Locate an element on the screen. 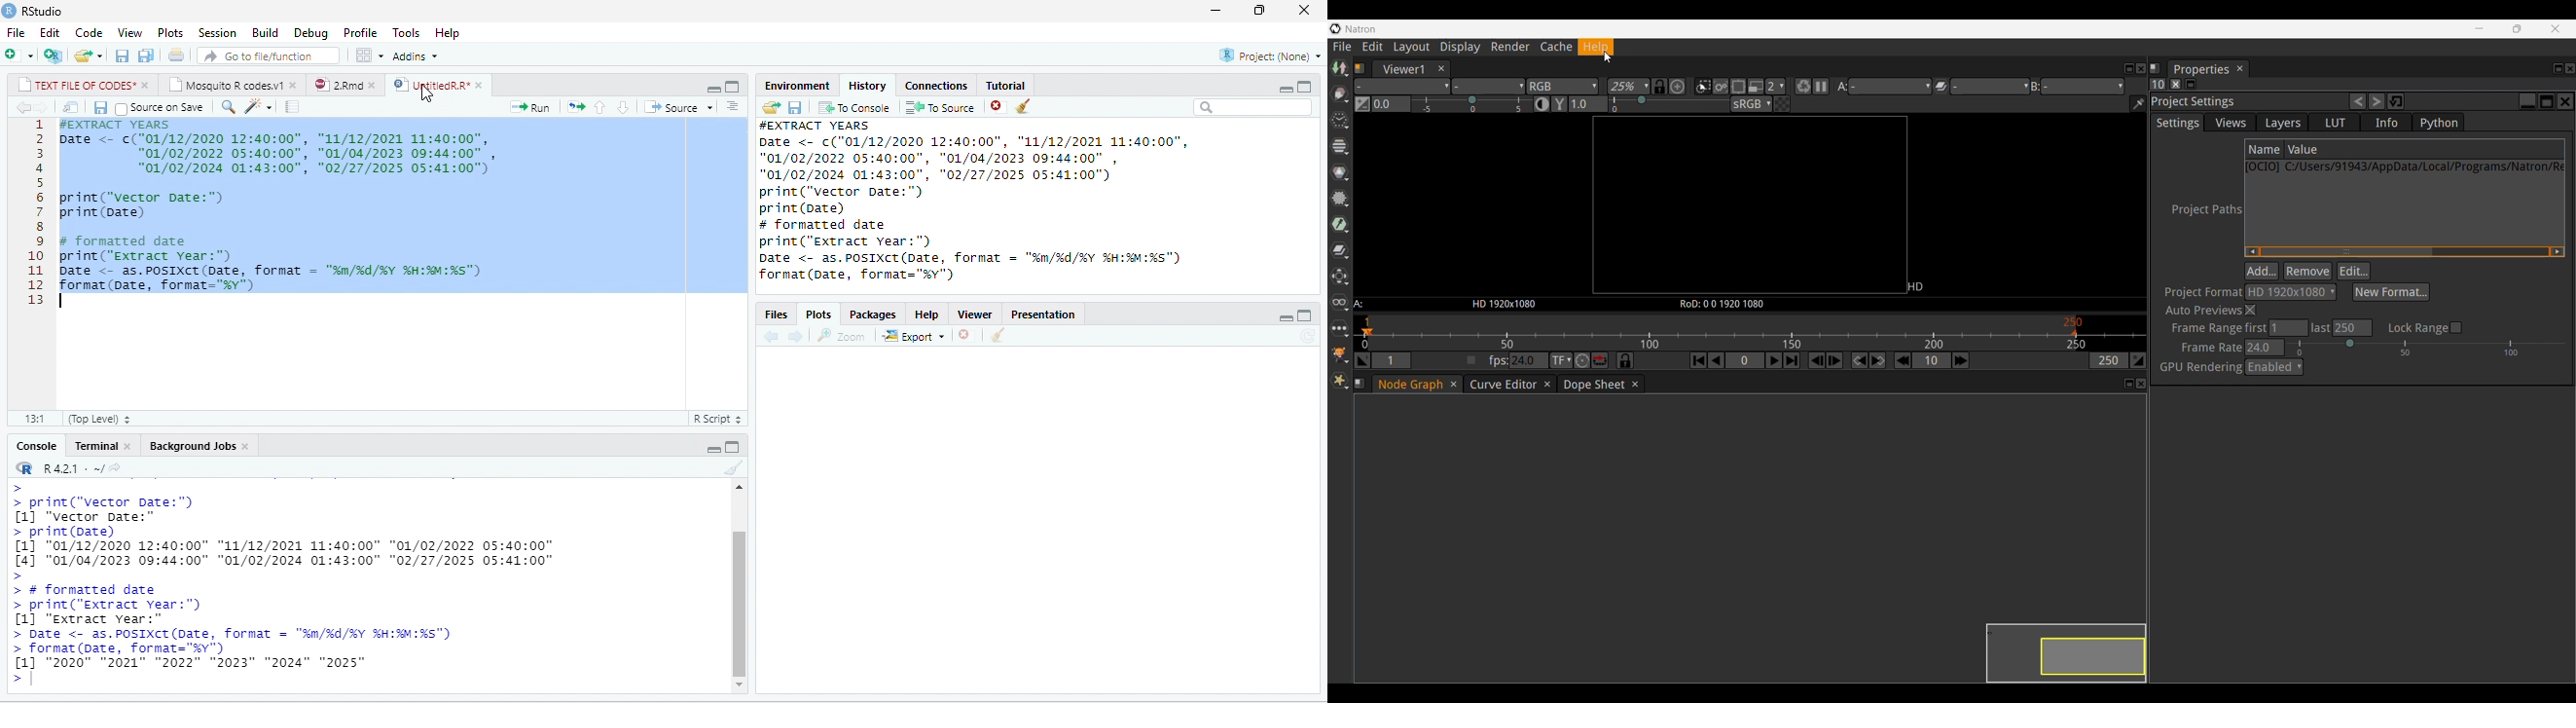 The width and height of the screenshot is (2576, 728). clear is located at coordinates (735, 467).